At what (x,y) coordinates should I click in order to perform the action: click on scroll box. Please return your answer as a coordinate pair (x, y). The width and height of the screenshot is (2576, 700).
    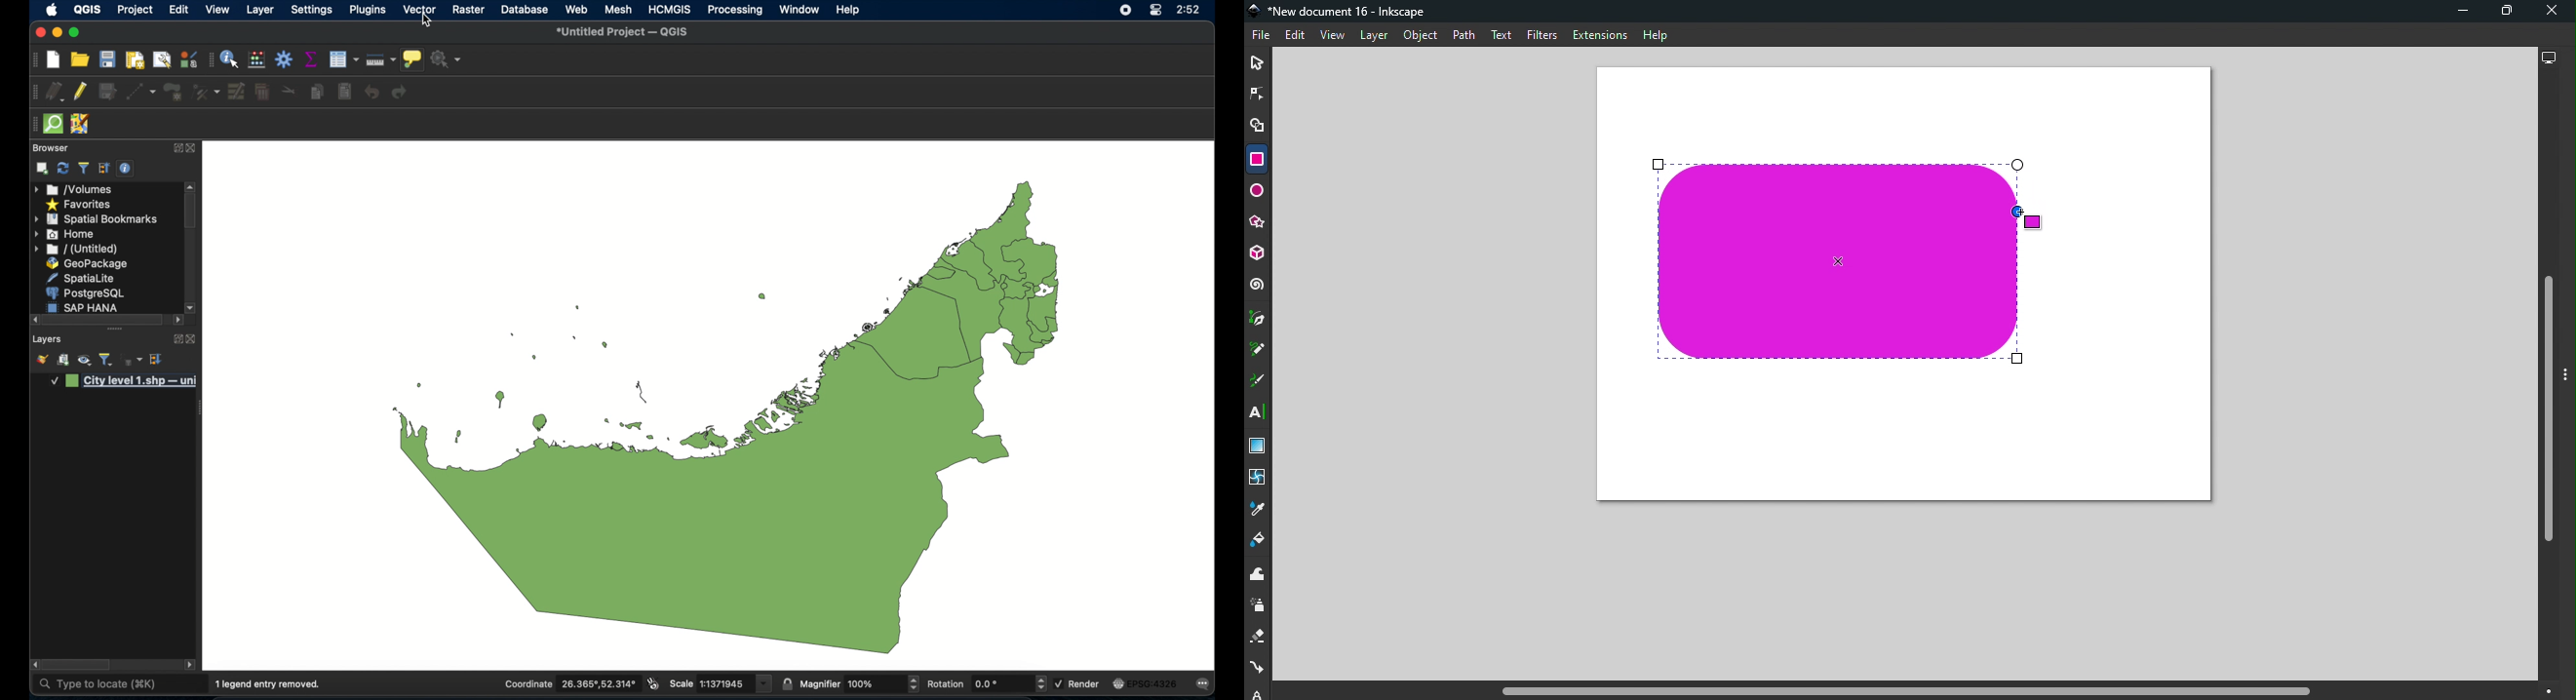
    Looking at the image, I should click on (191, 213).